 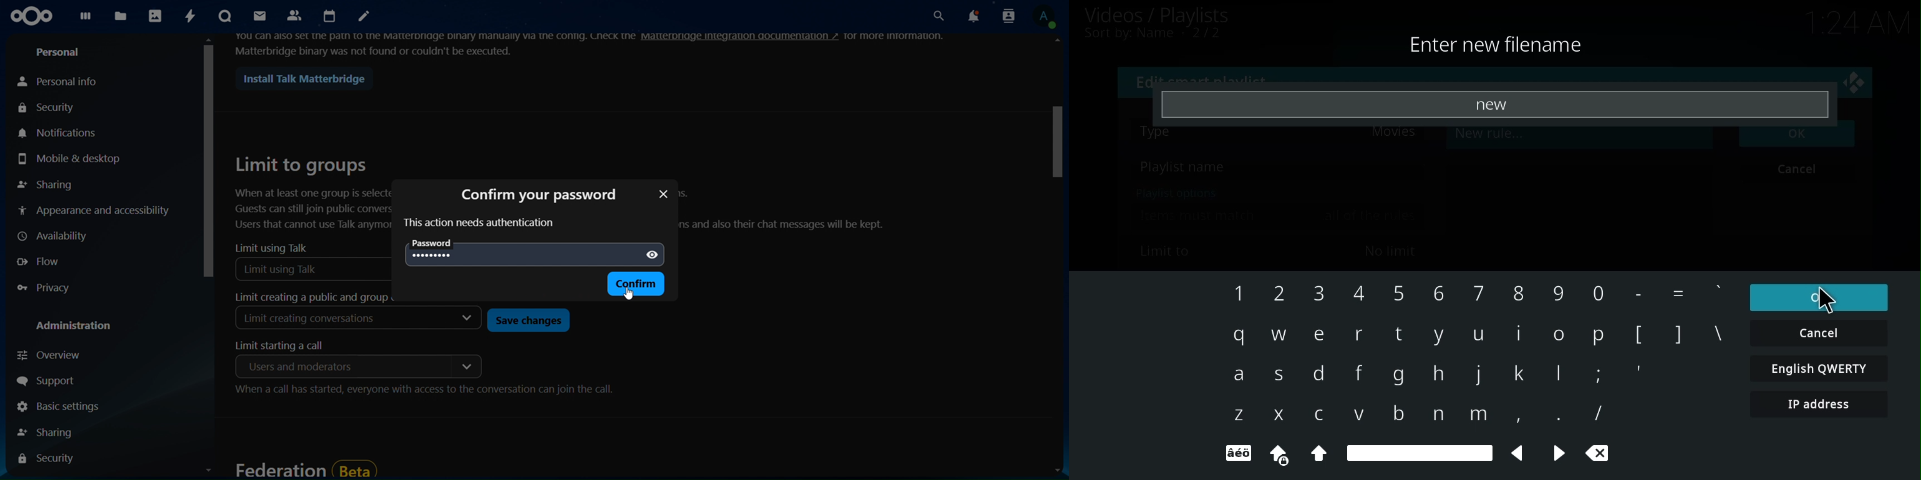 What do you see at coordinates (61, 53) in the screenshot?
I see `personal` at bounding box center [61, 53].